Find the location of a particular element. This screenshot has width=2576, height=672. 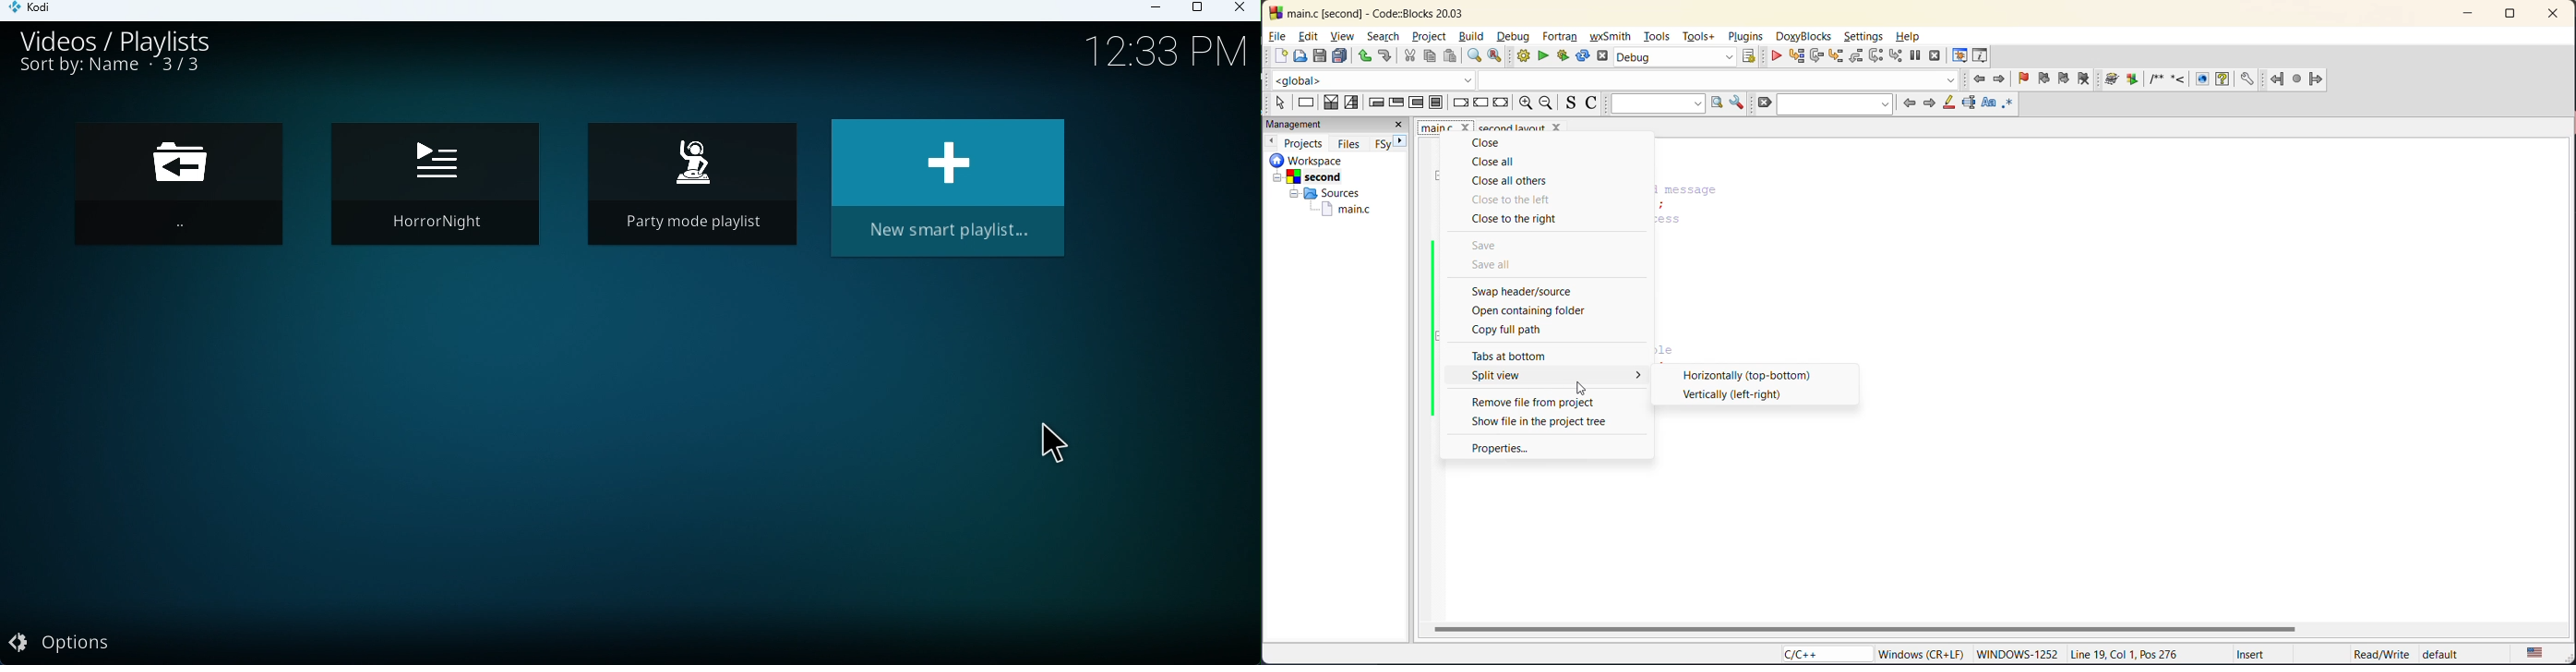

zoom in is located at coordinates (1527, 103).